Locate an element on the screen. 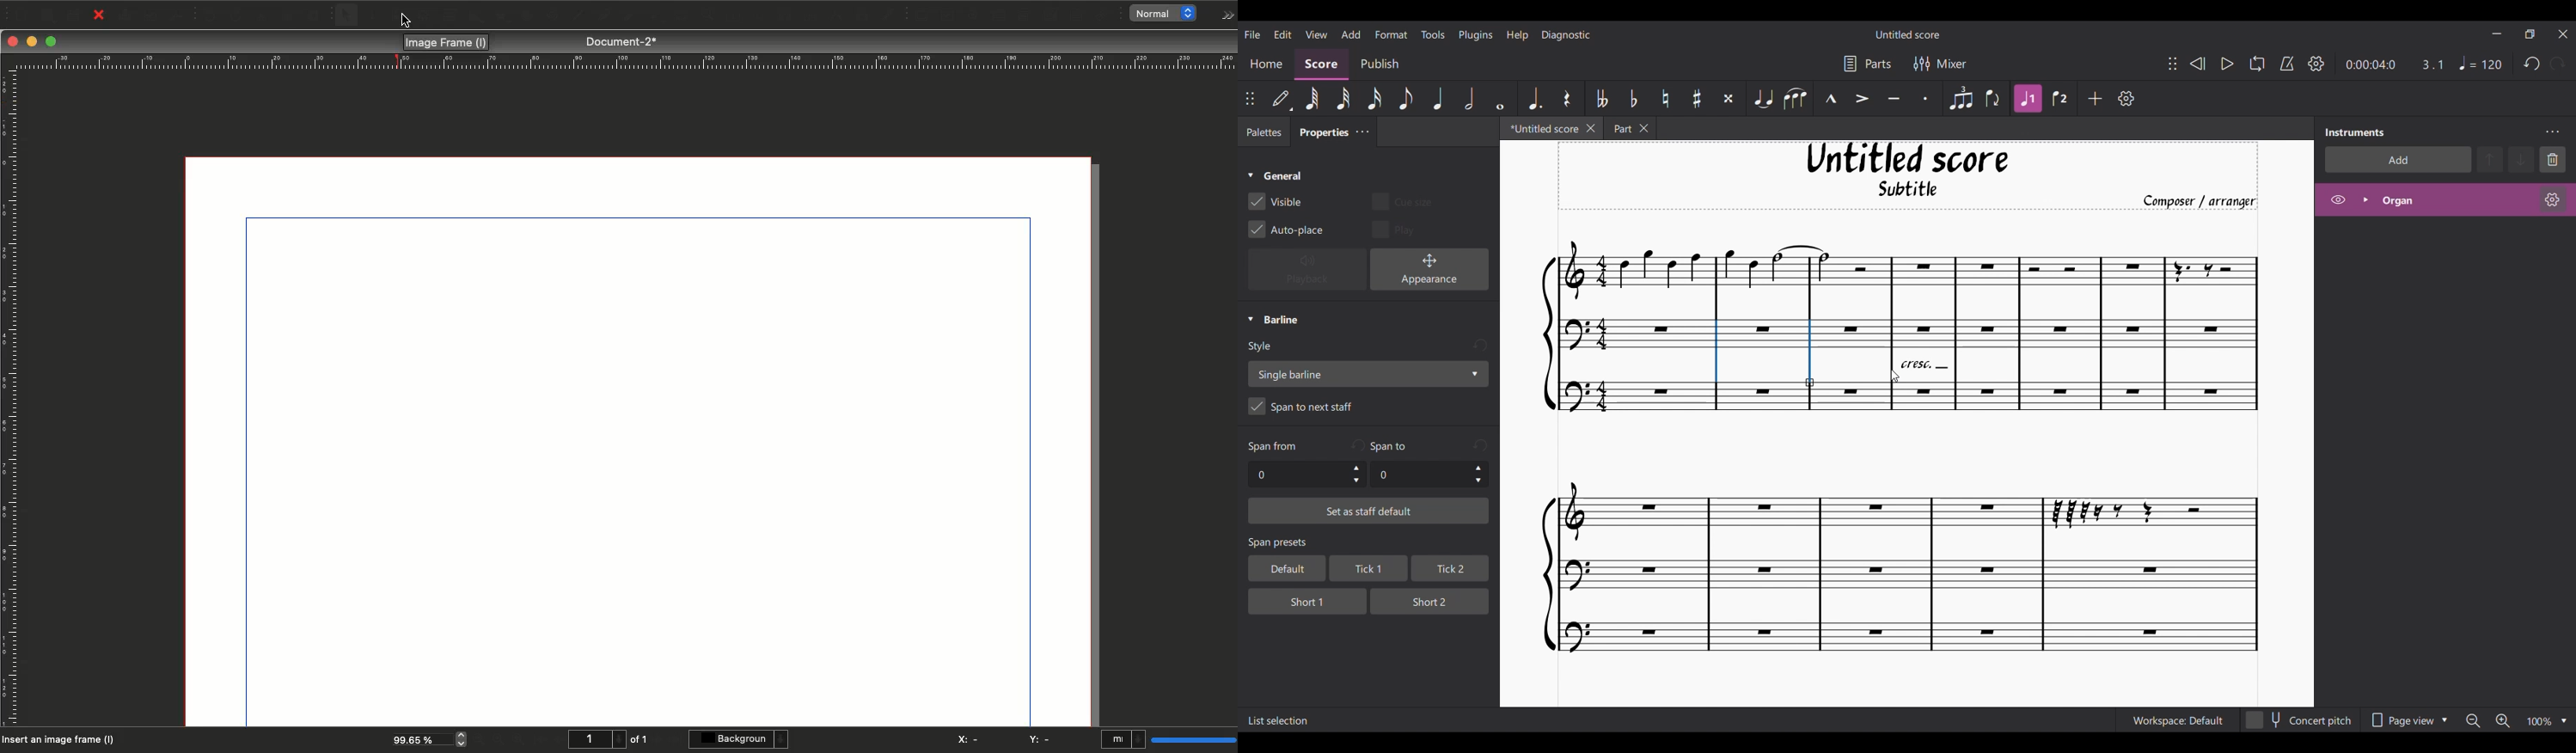 The width and height of the screenshot is (2576, 756). Copy is located at coordinates (289, 15).